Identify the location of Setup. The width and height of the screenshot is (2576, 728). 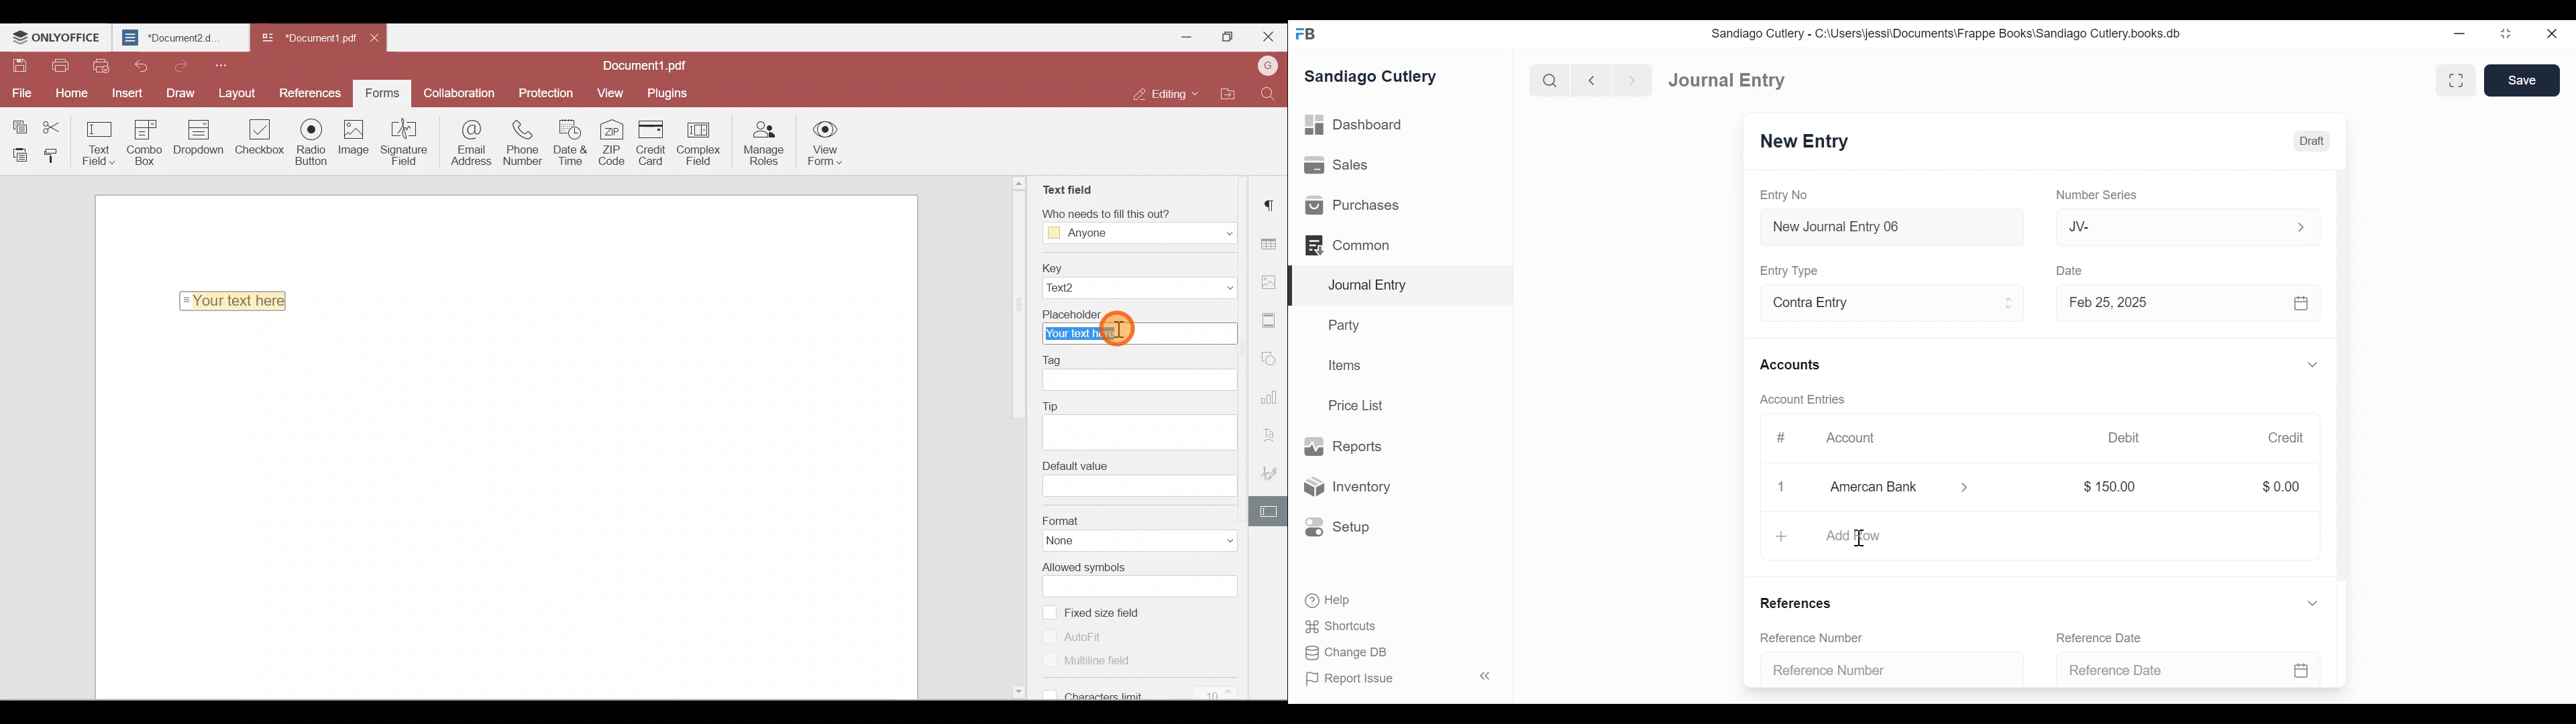
(1334, 526).